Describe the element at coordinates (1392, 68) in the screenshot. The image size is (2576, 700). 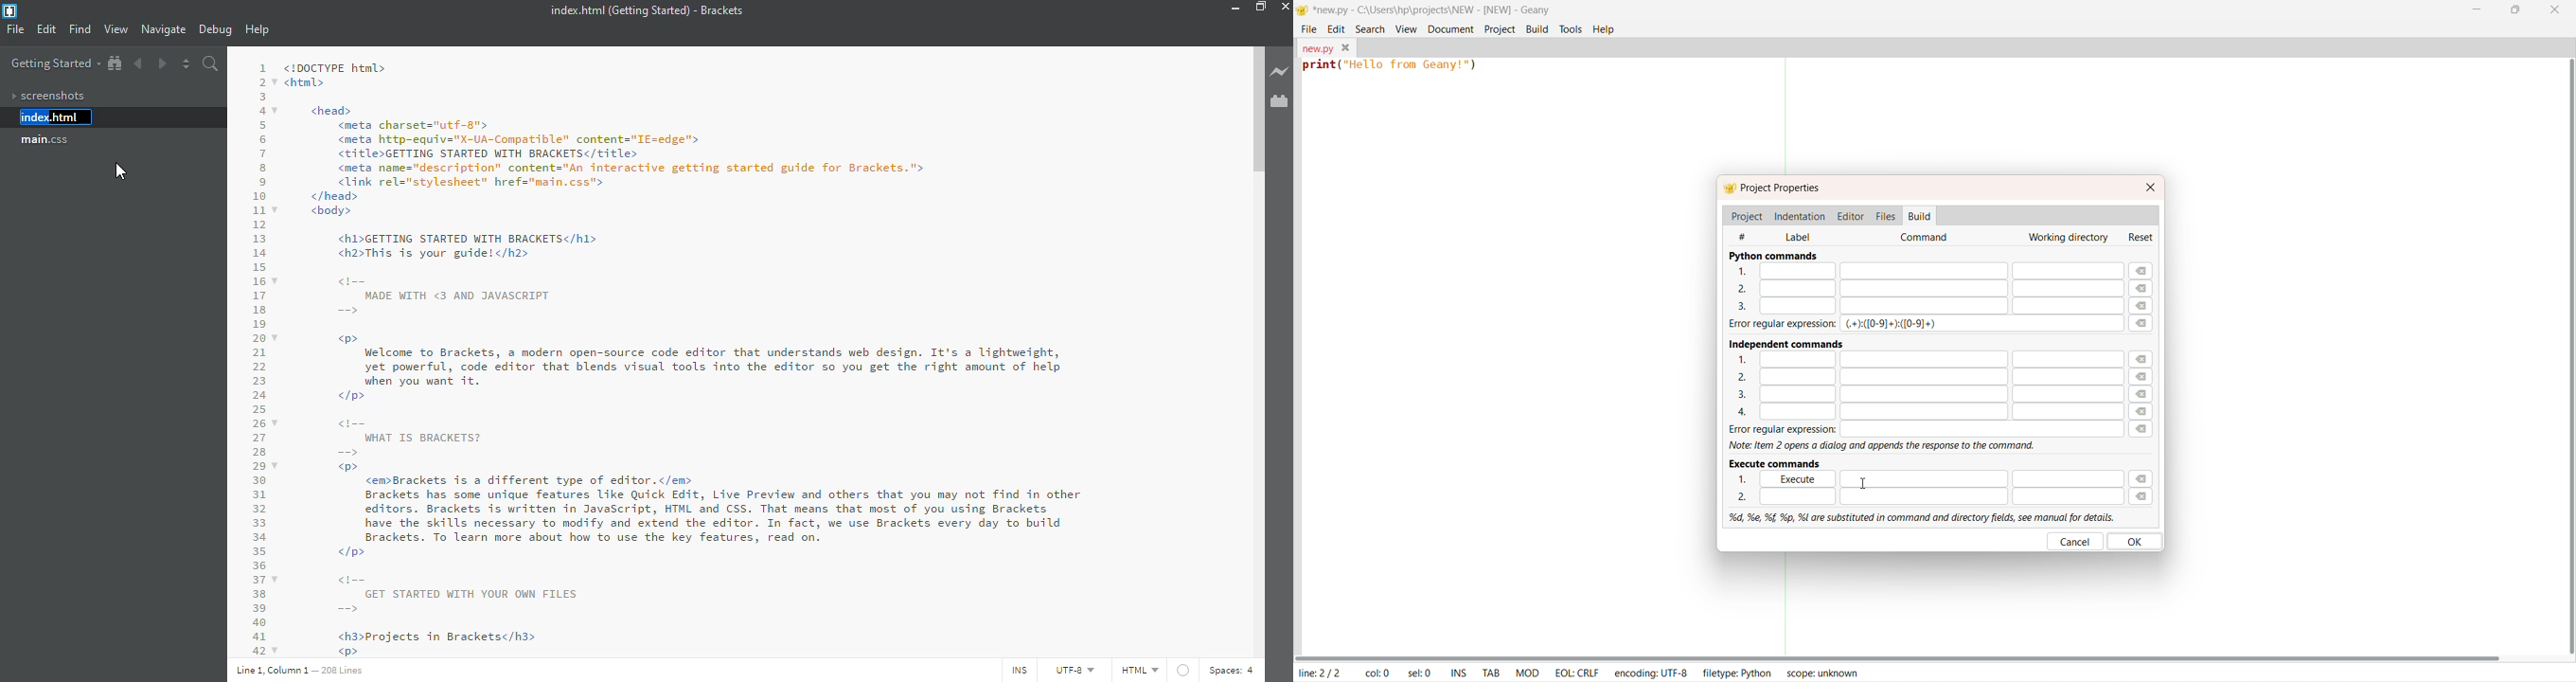
I see `Print ("Hello from Granny!")` at that location.